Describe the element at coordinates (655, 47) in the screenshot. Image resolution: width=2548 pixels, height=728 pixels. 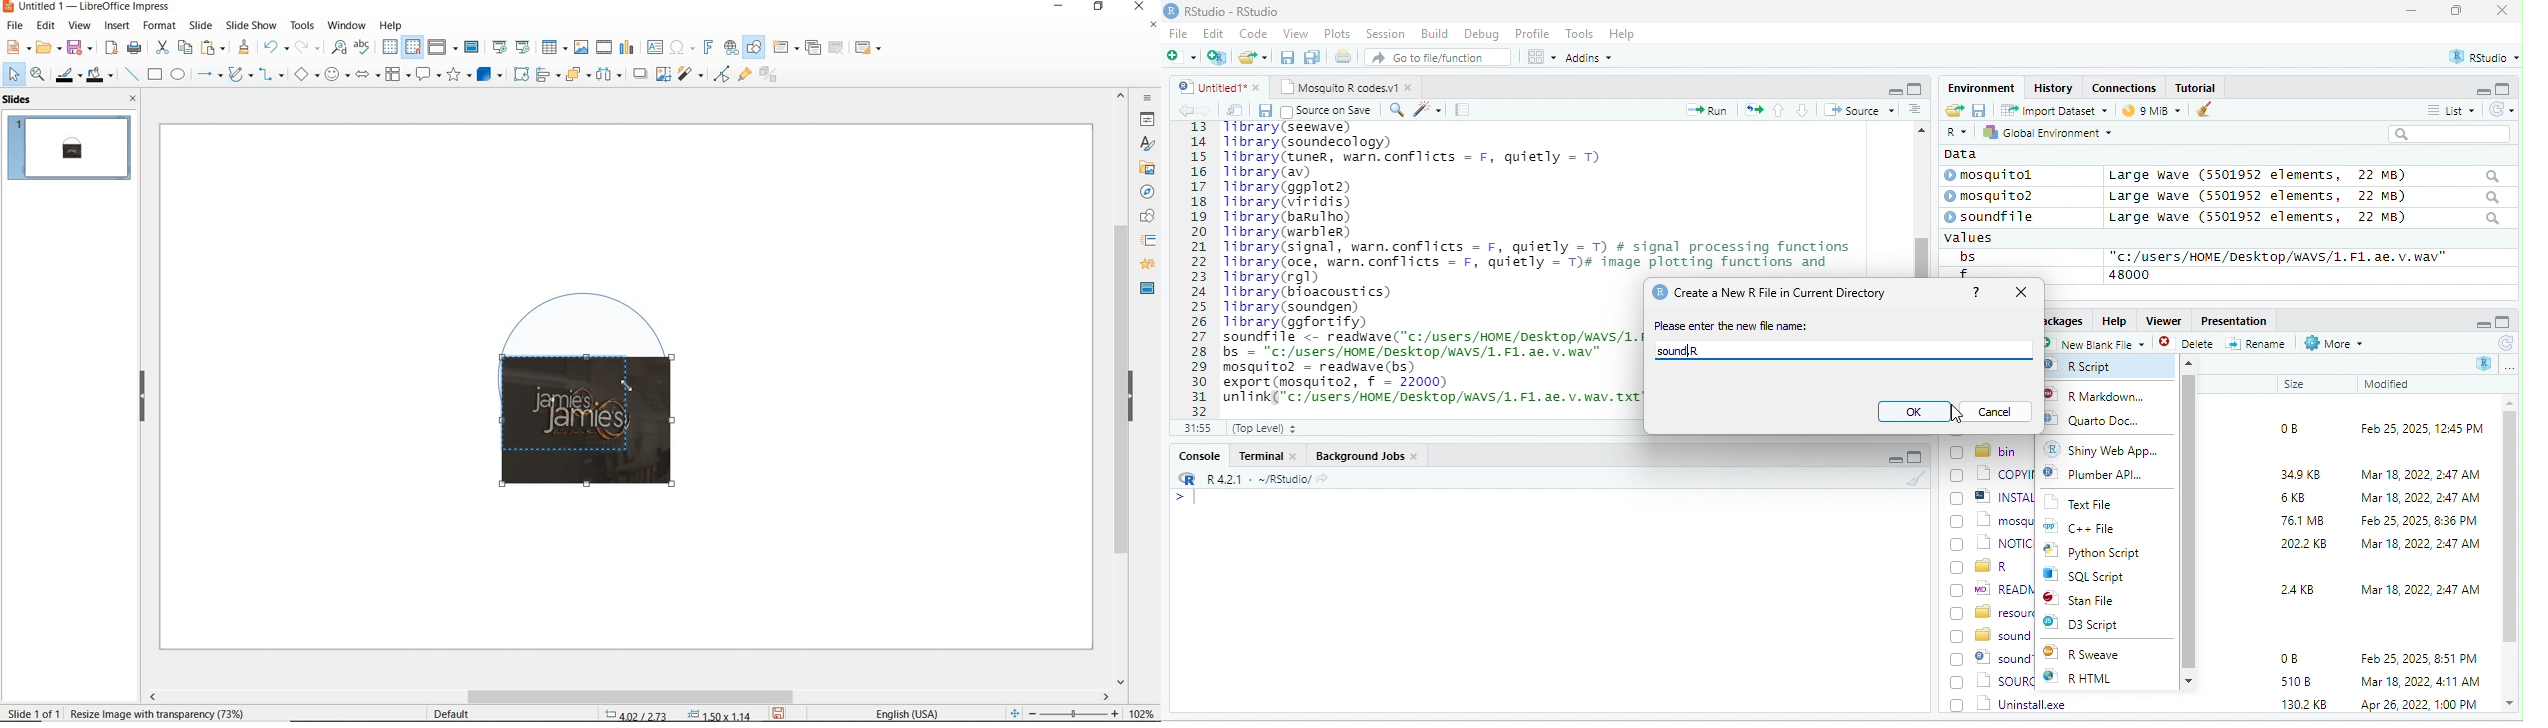
I see `insert text box` at that location.